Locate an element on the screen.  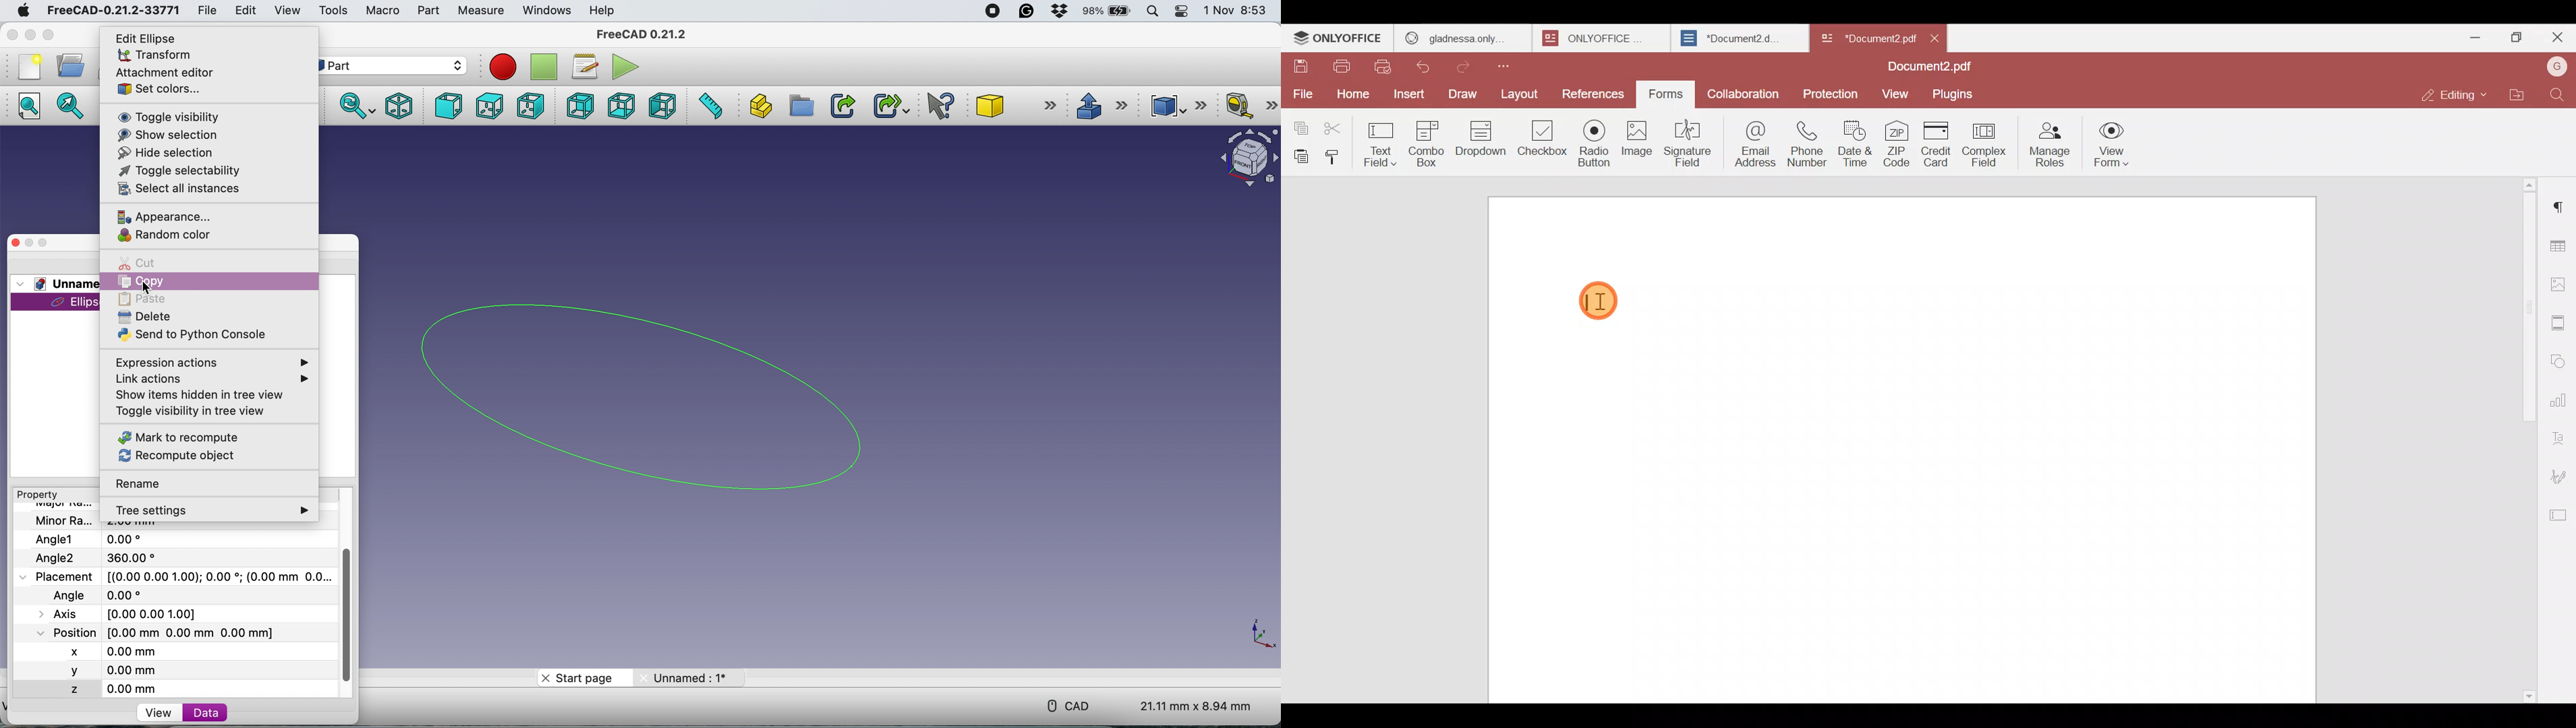
macros is located at coordinates (585, 65).